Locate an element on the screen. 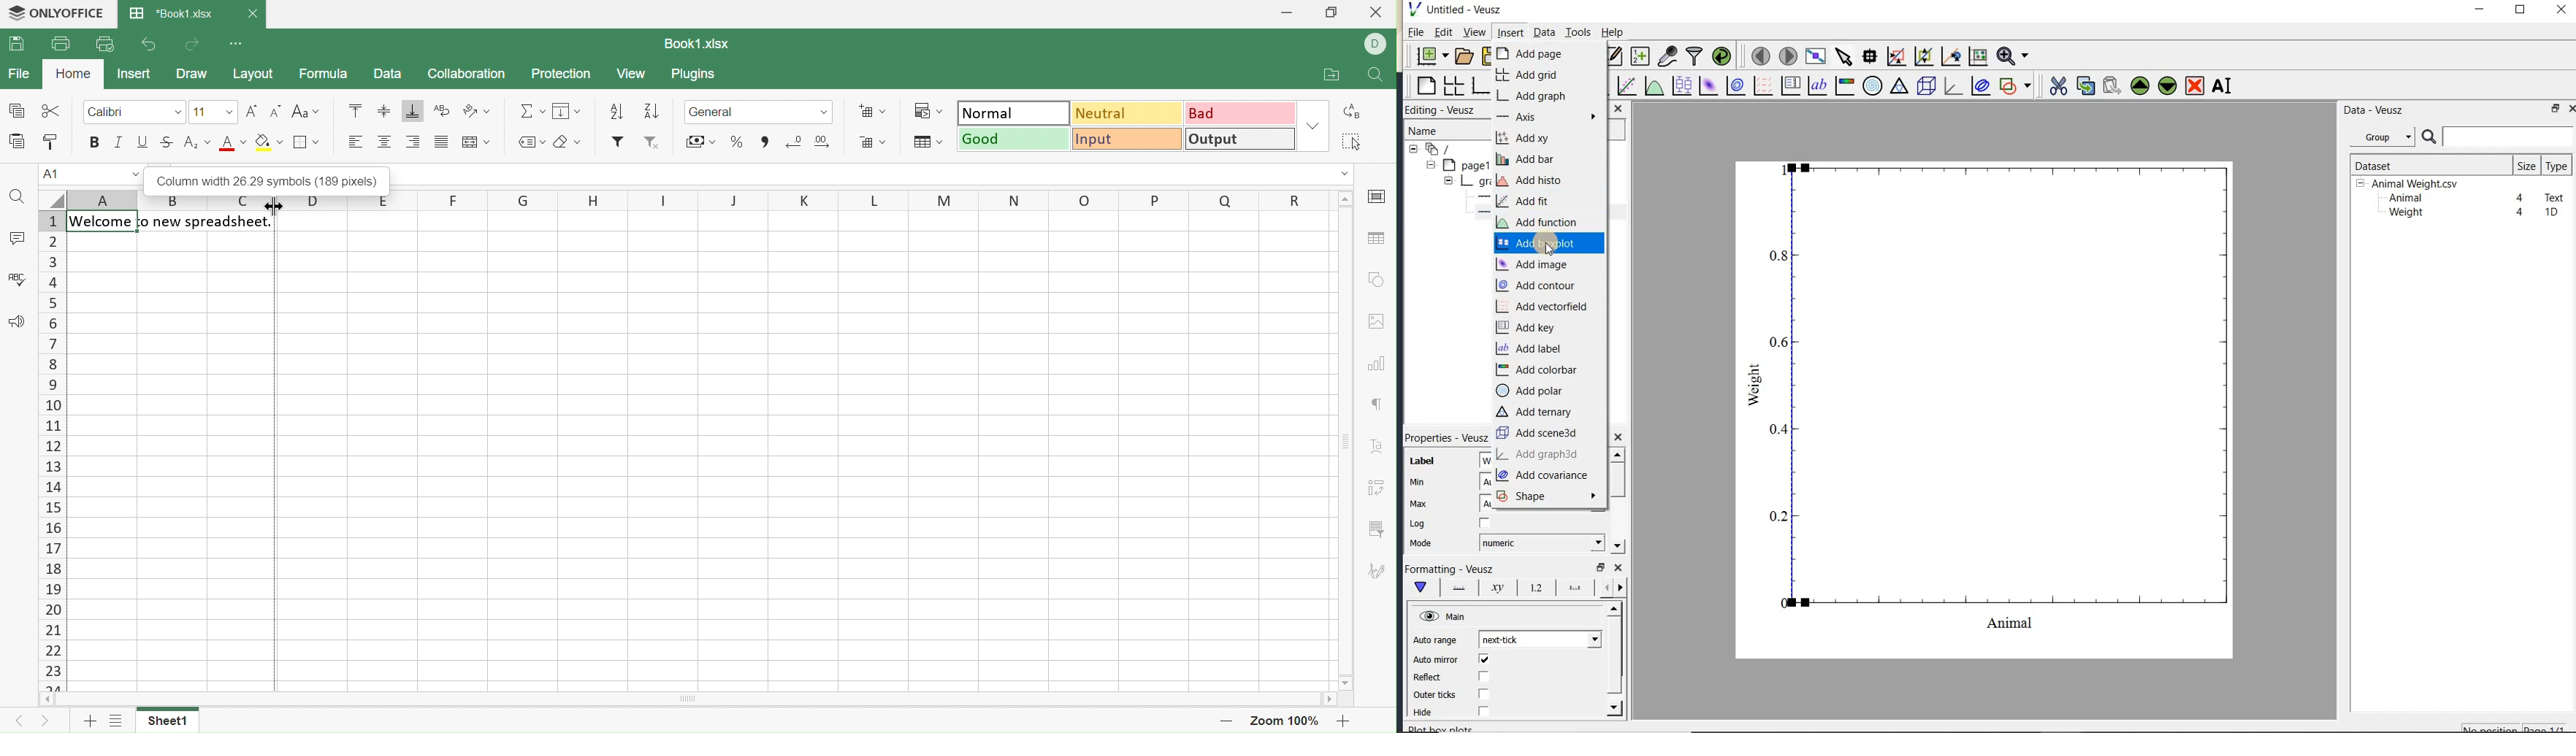  Find is located at coordinates (1377, 77).